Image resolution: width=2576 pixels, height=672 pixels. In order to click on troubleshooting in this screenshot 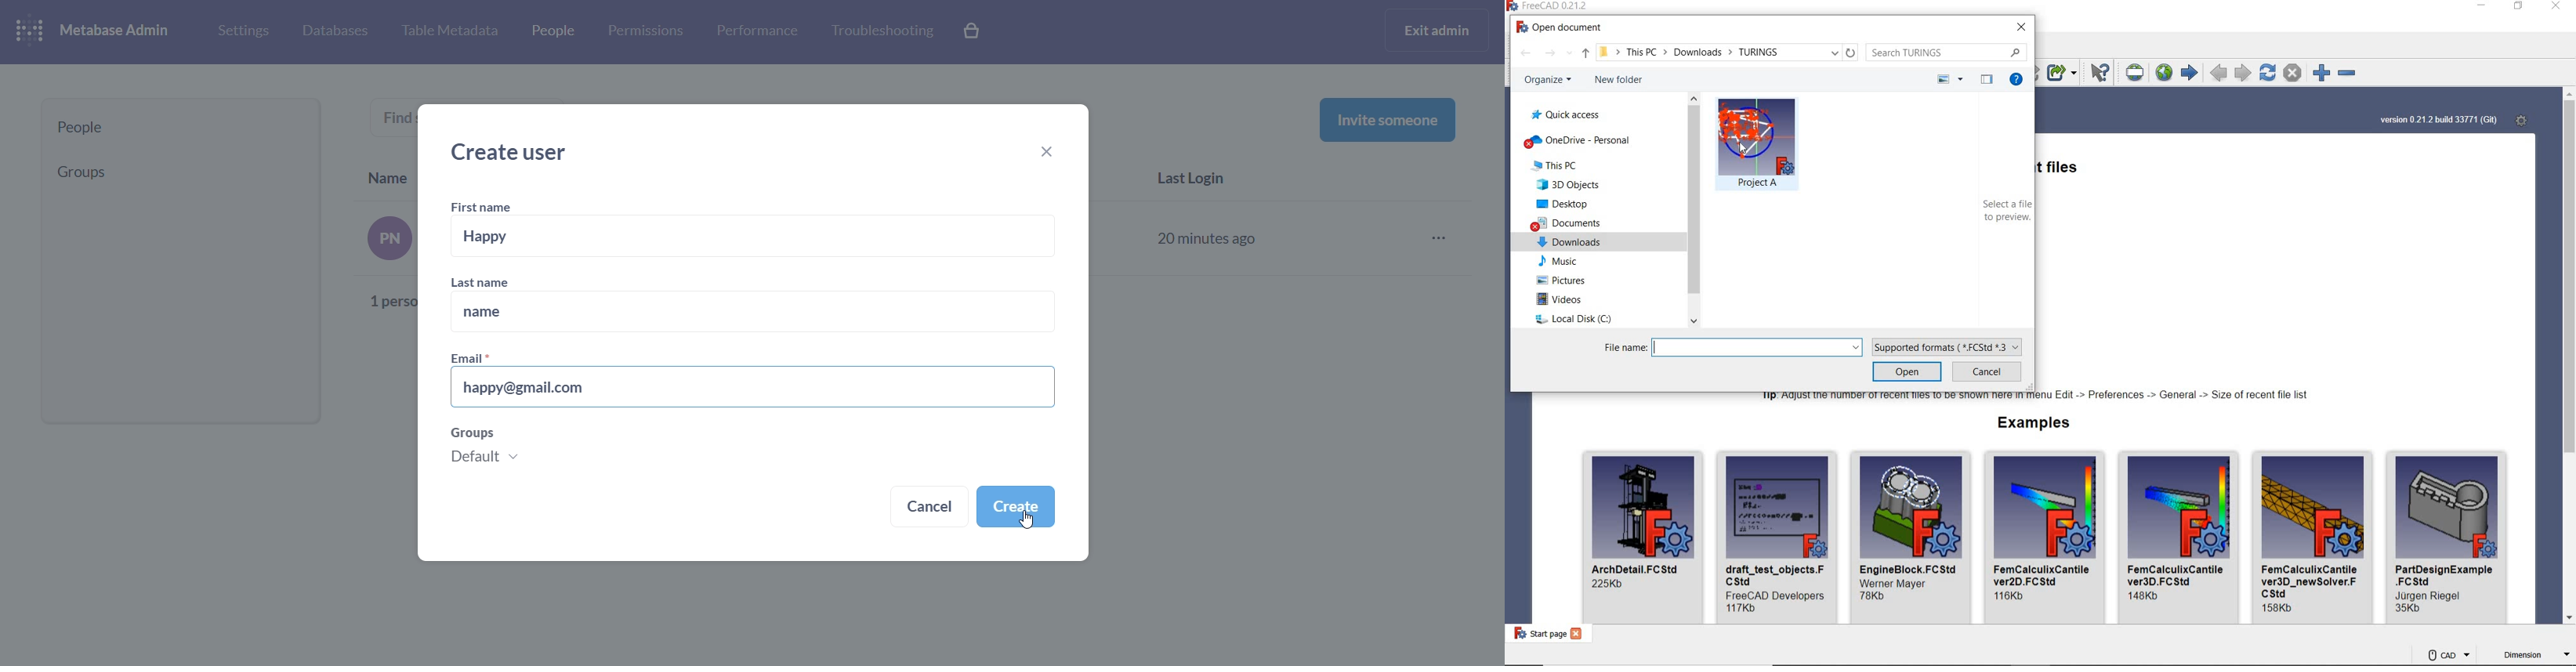, I will do `click(881, 31)`.